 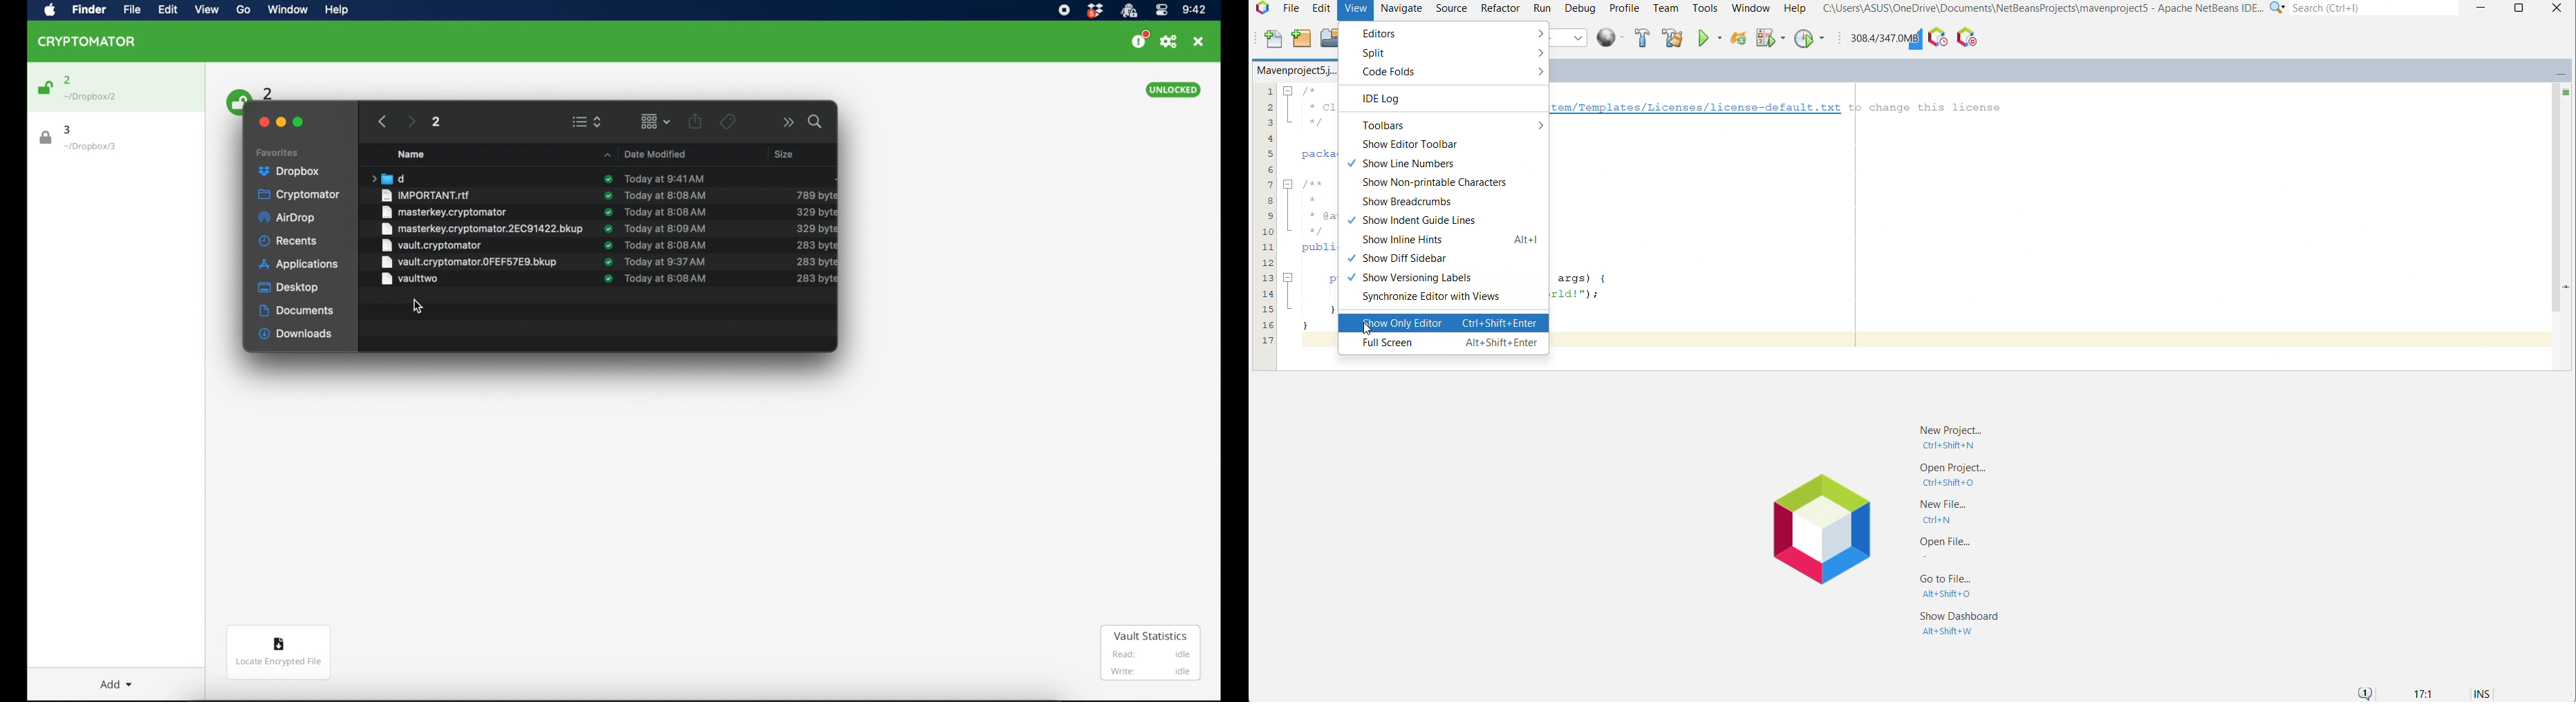 What do you see at coordinates (789, 122) in the screenshot?
I see `more options` at bounding box center [789, 122].